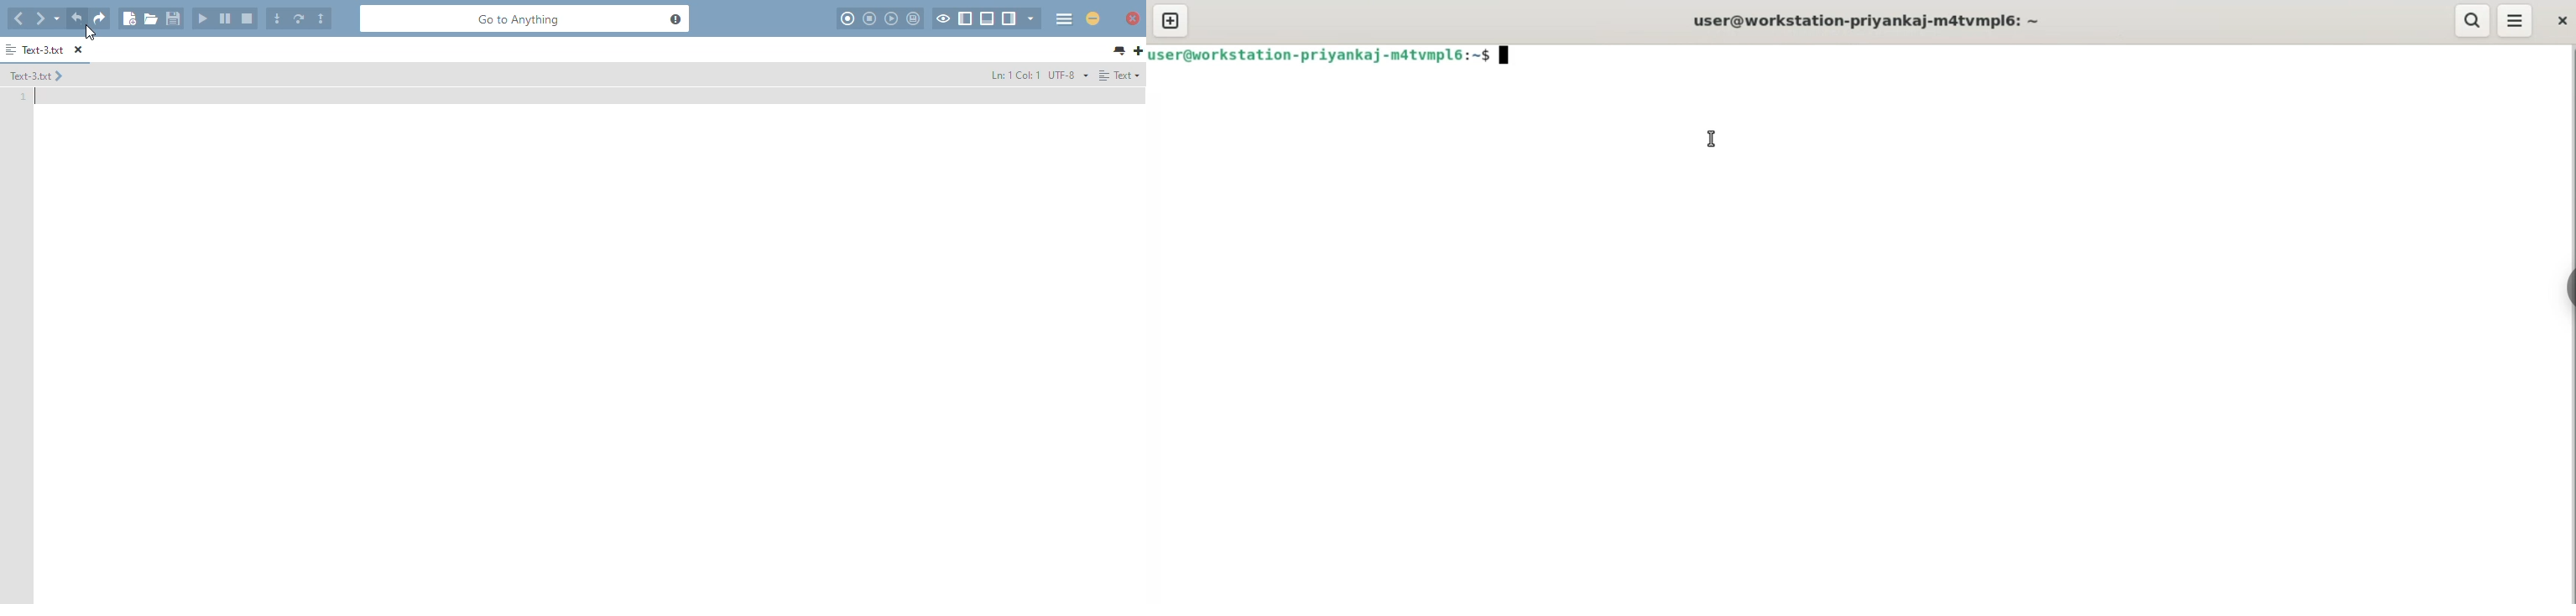 This screenshot has width=2576, height=616. Describe the element at coordinates (151, 19) in the screenshot. I see `open file` at that location.